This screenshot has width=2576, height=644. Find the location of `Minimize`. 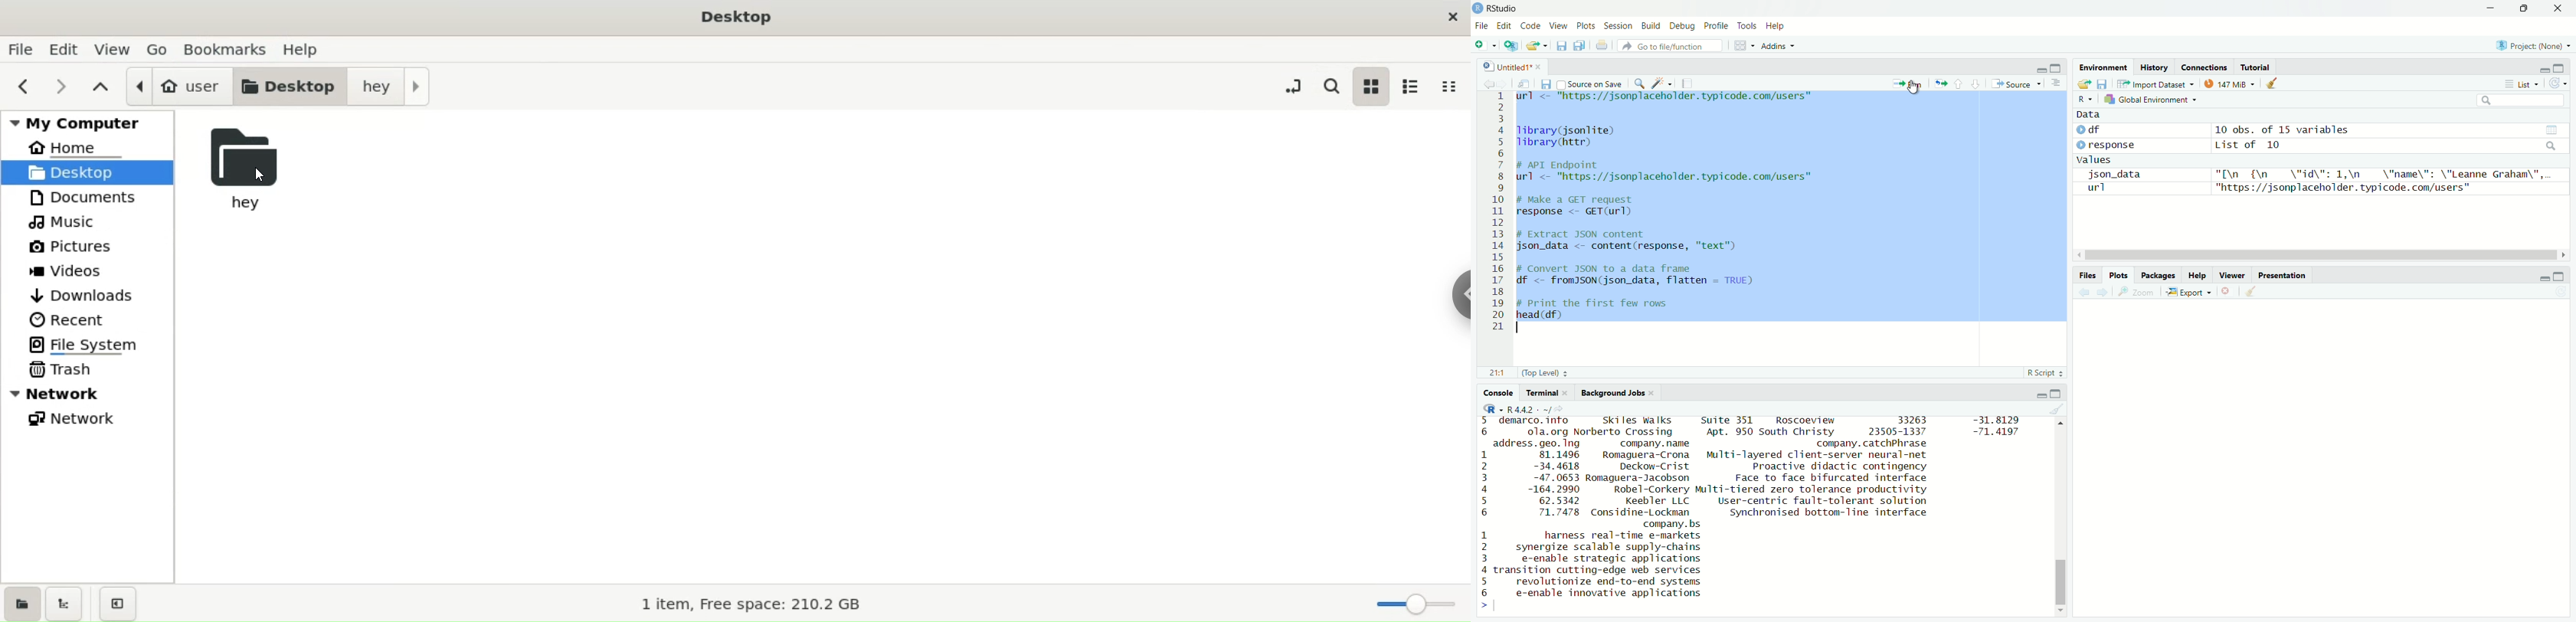

Minimize is located at coordinates (2040, 69).